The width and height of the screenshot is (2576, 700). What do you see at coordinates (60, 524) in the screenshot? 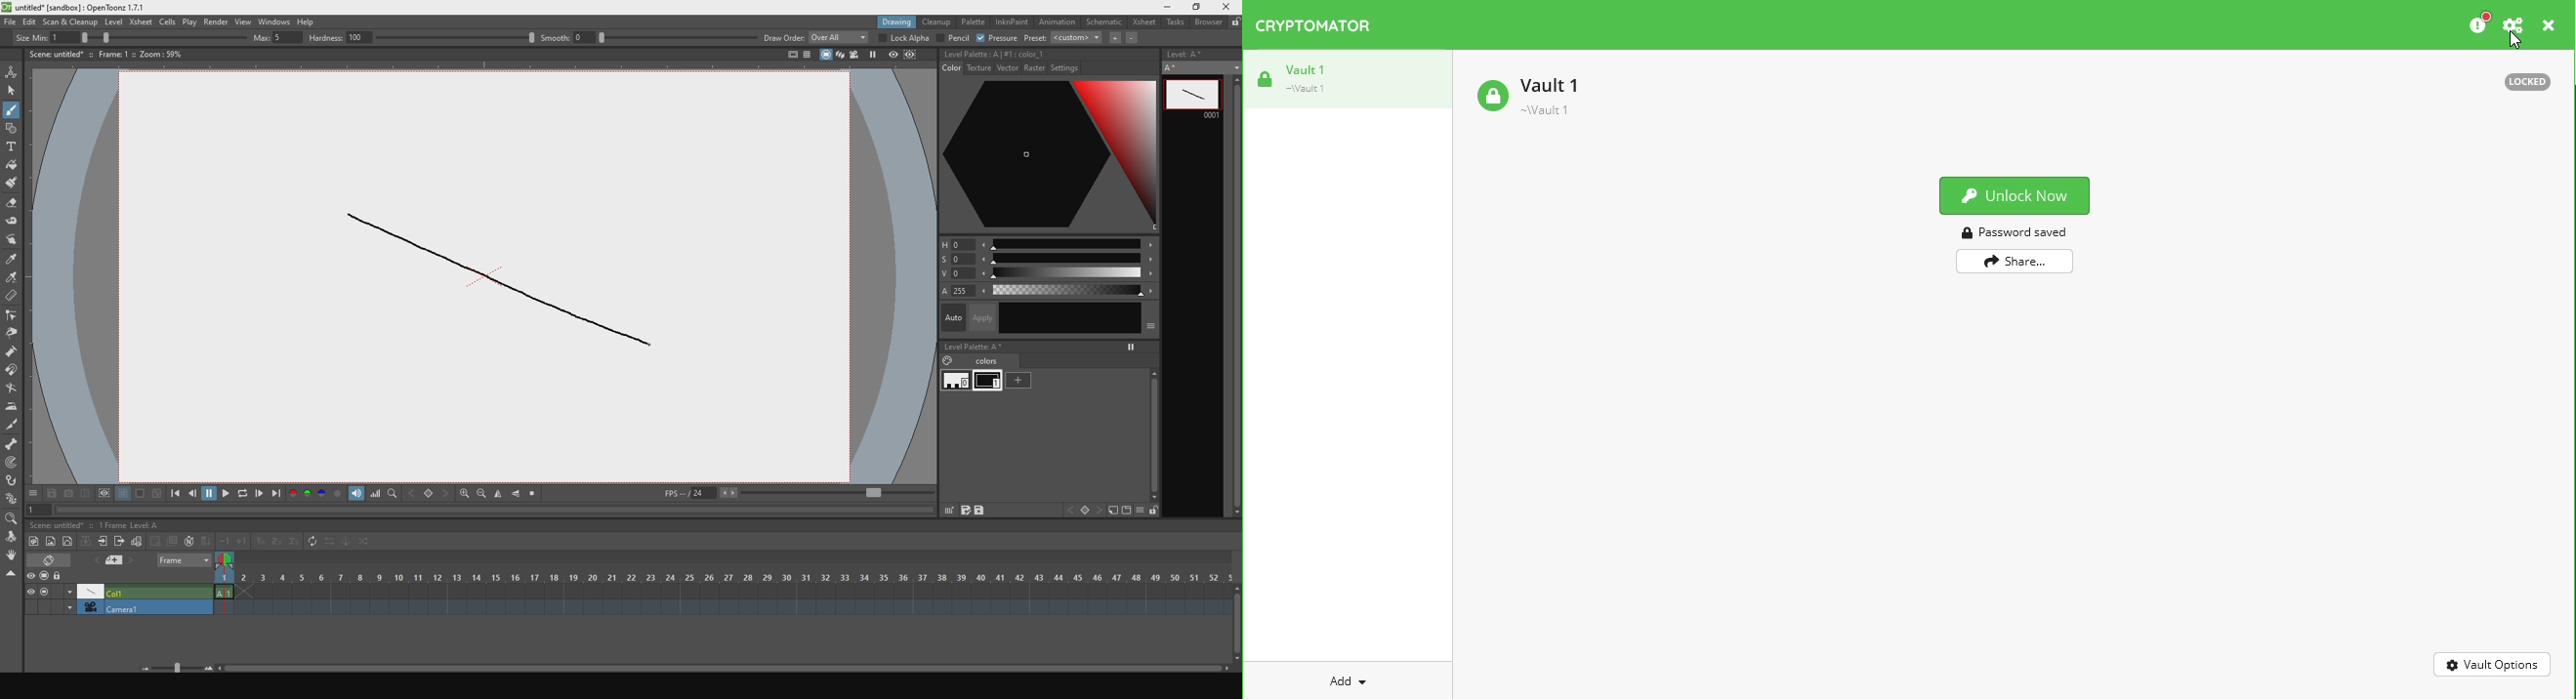
I see `scene untitled` at bounding box center [60, 524].